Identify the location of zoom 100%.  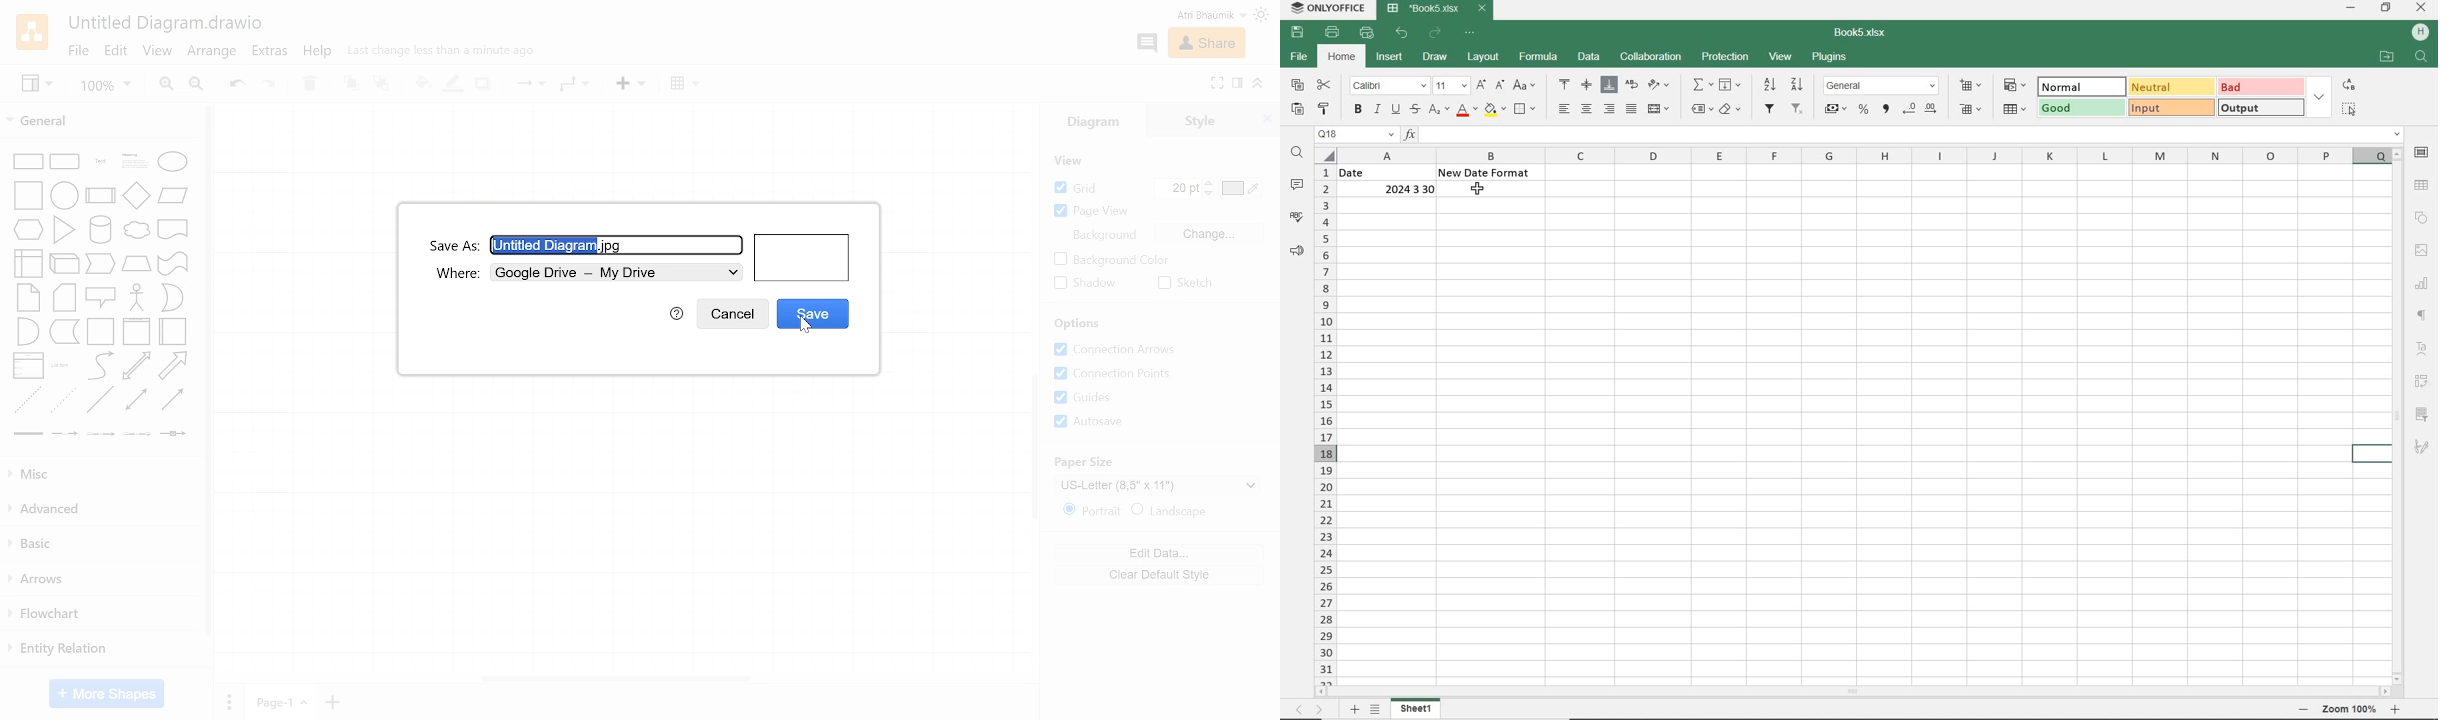
(2350, 709).